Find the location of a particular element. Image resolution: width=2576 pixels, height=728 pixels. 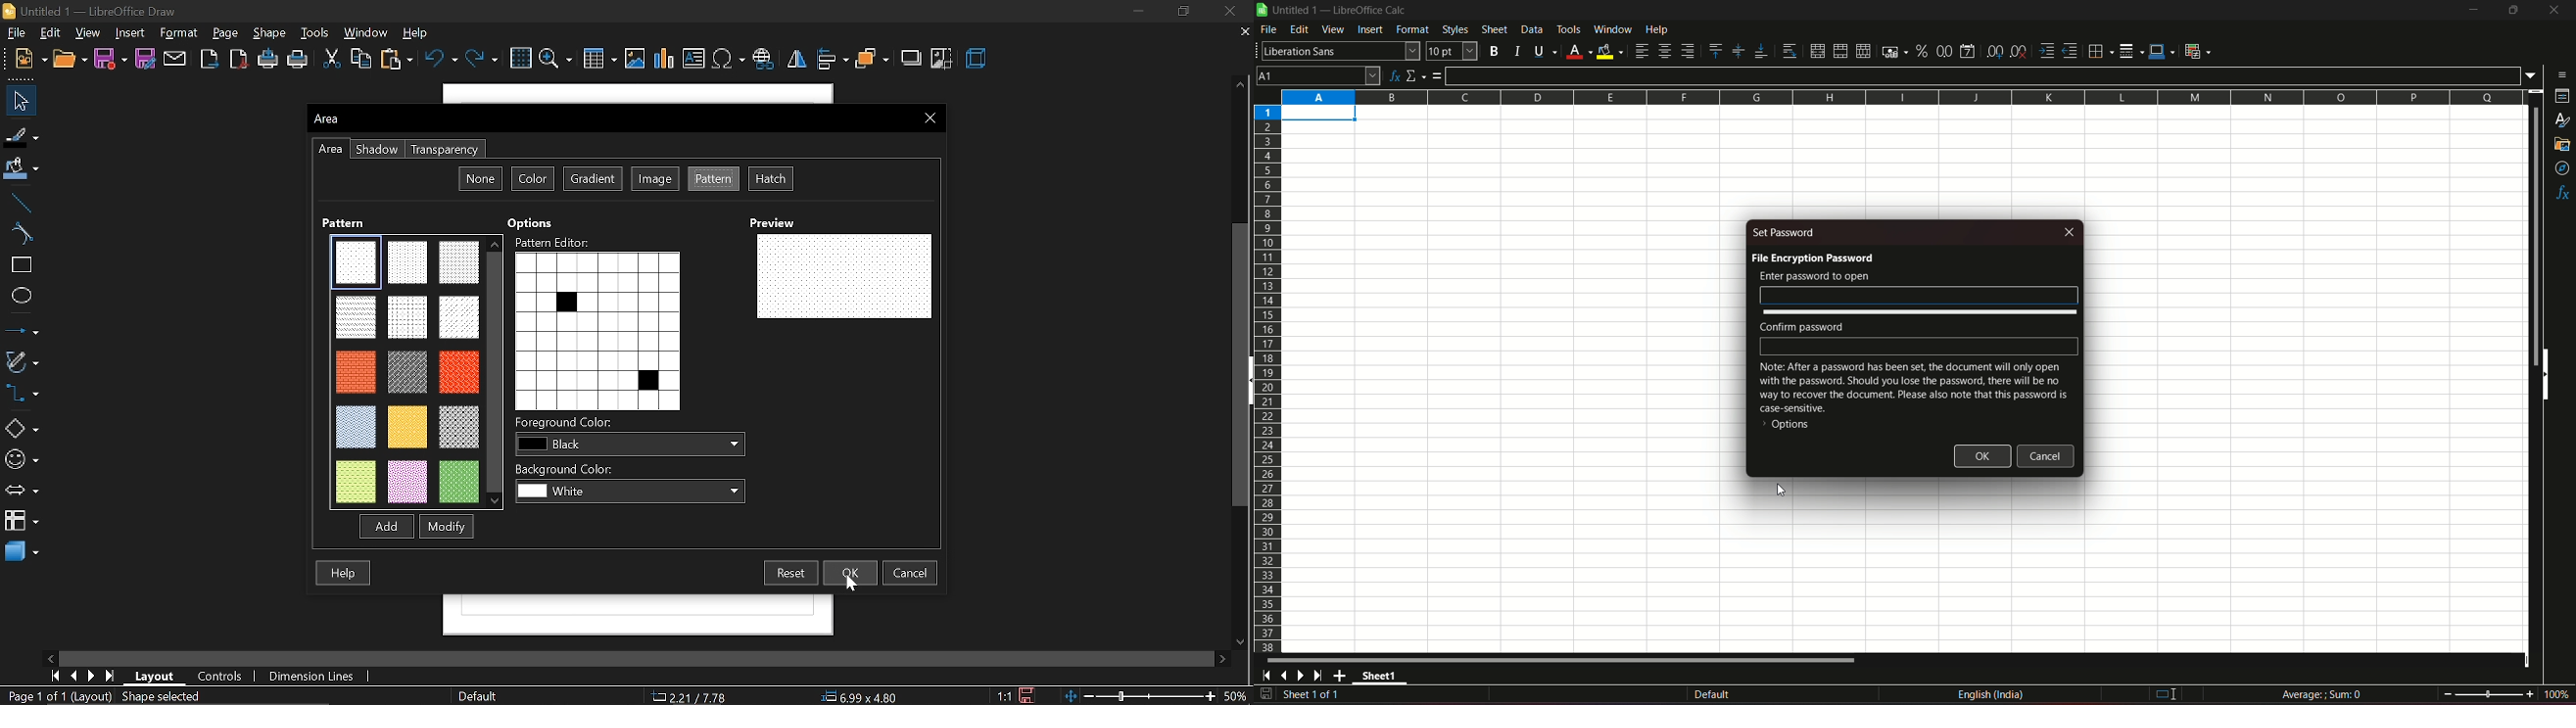

libreoffice calc logo is located at coordinates (1262, 11).